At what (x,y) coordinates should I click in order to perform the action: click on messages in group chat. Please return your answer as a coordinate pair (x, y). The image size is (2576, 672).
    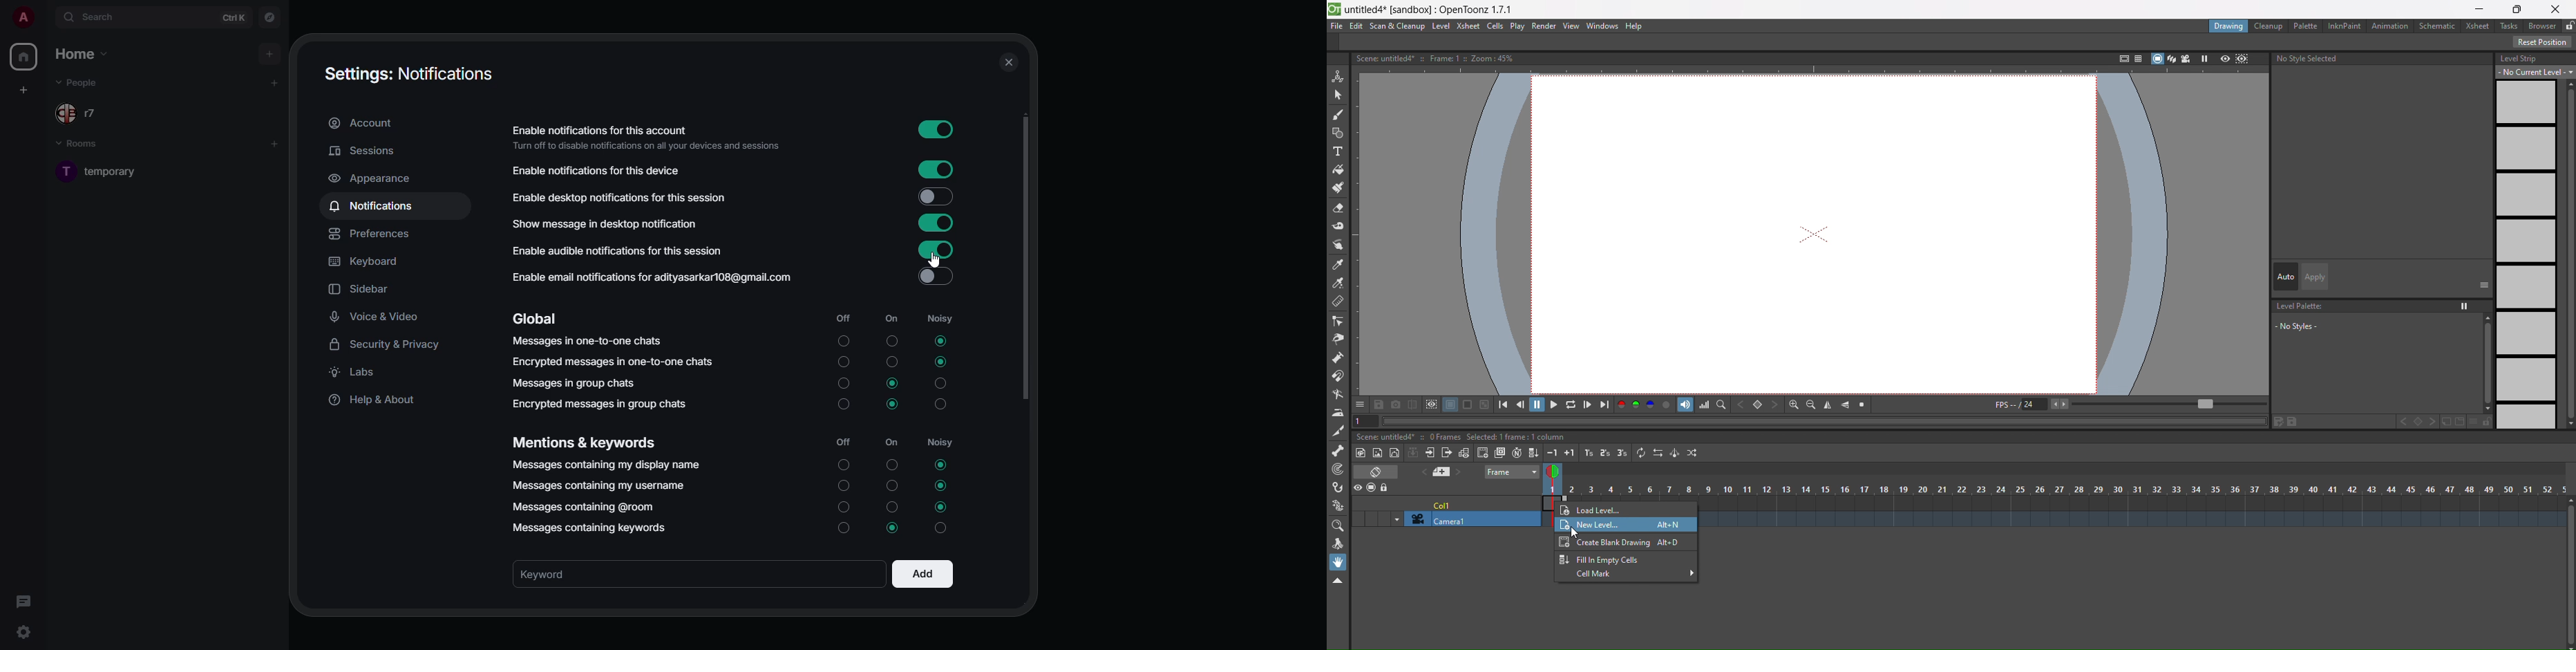
    Looking at the image, I should click on (578, 385).